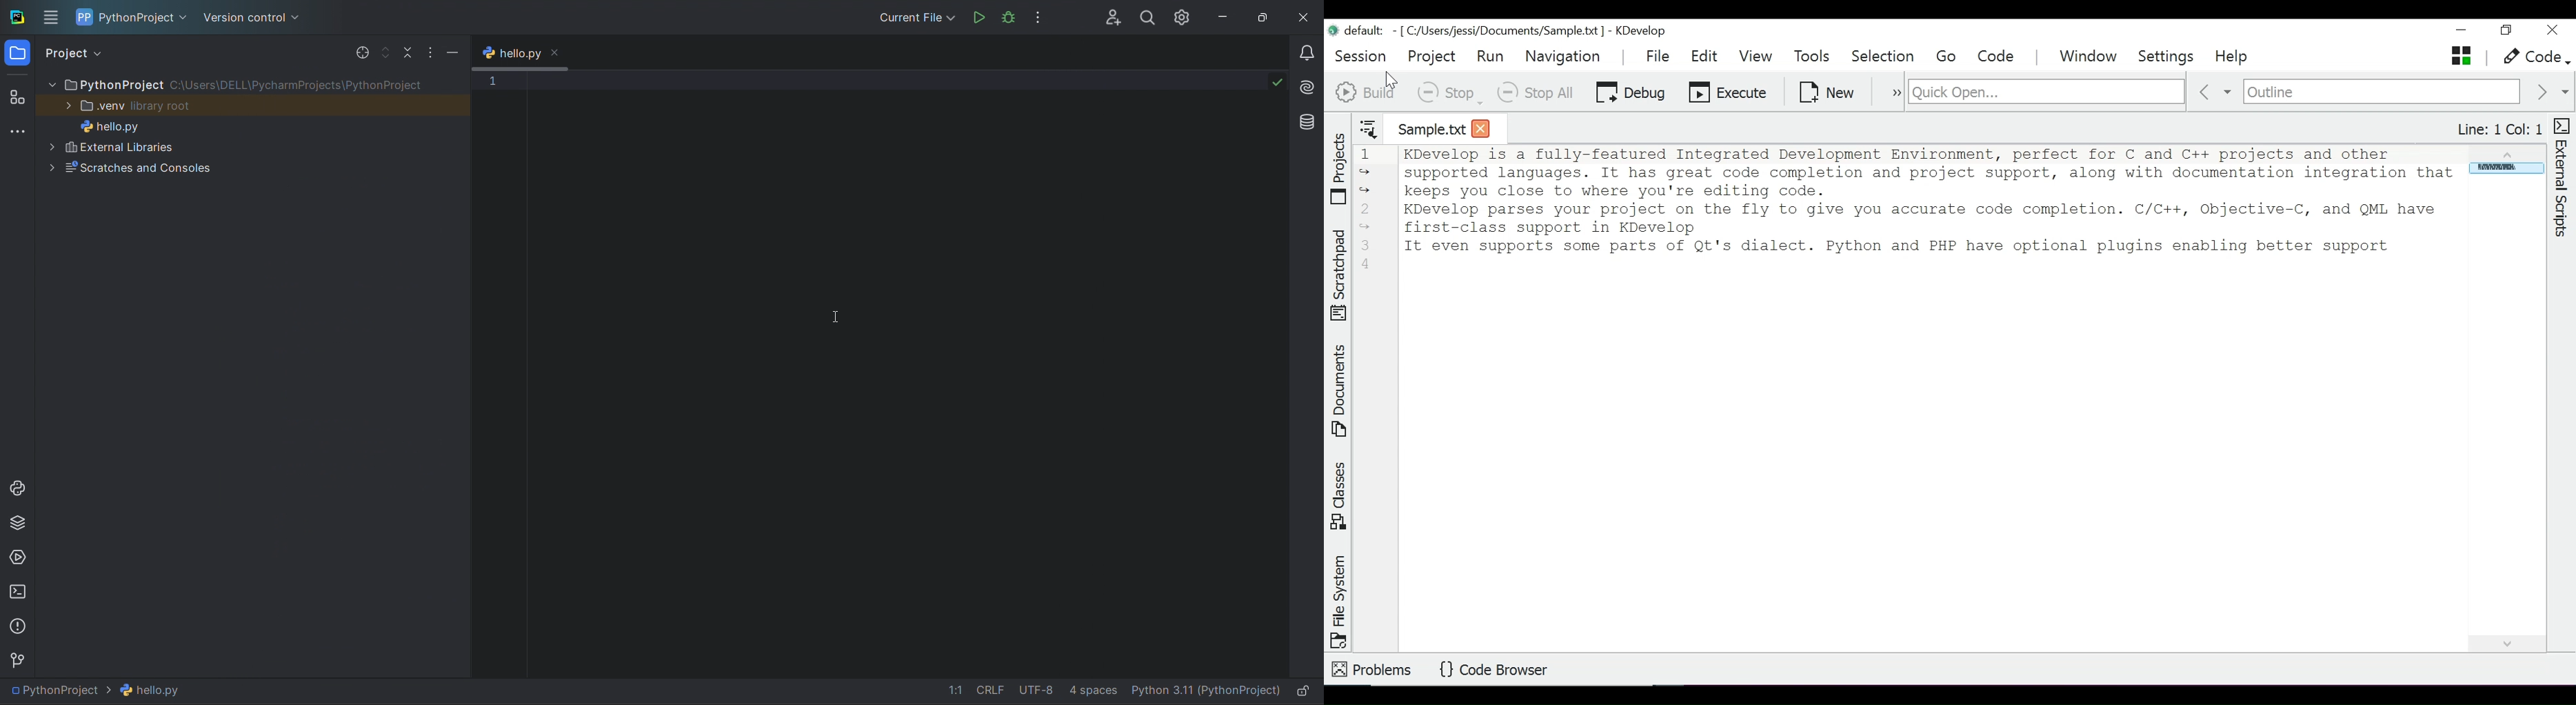  What do you see at coordinates (559, 51) in the screenshot?
I see `close` at bounding box center [559, 51].